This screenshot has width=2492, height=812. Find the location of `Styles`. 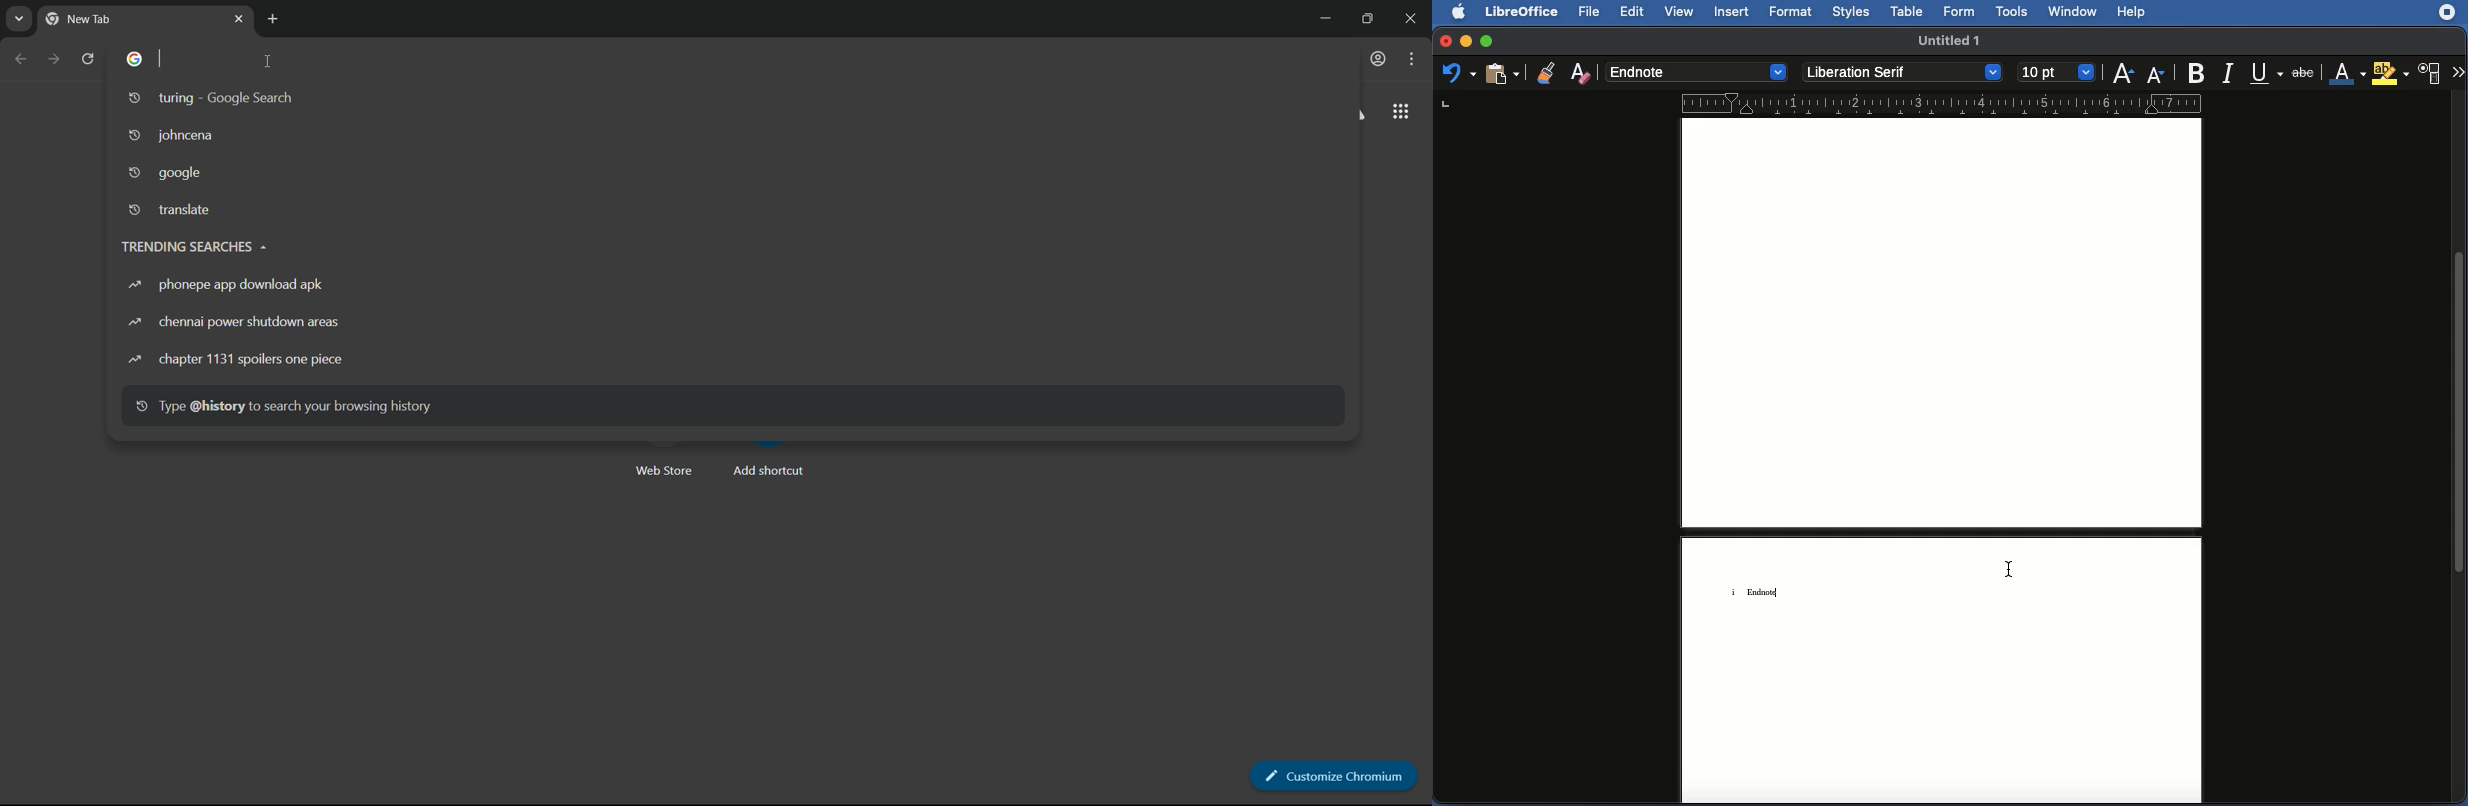

Styles is located at coordinates (1855, 12).